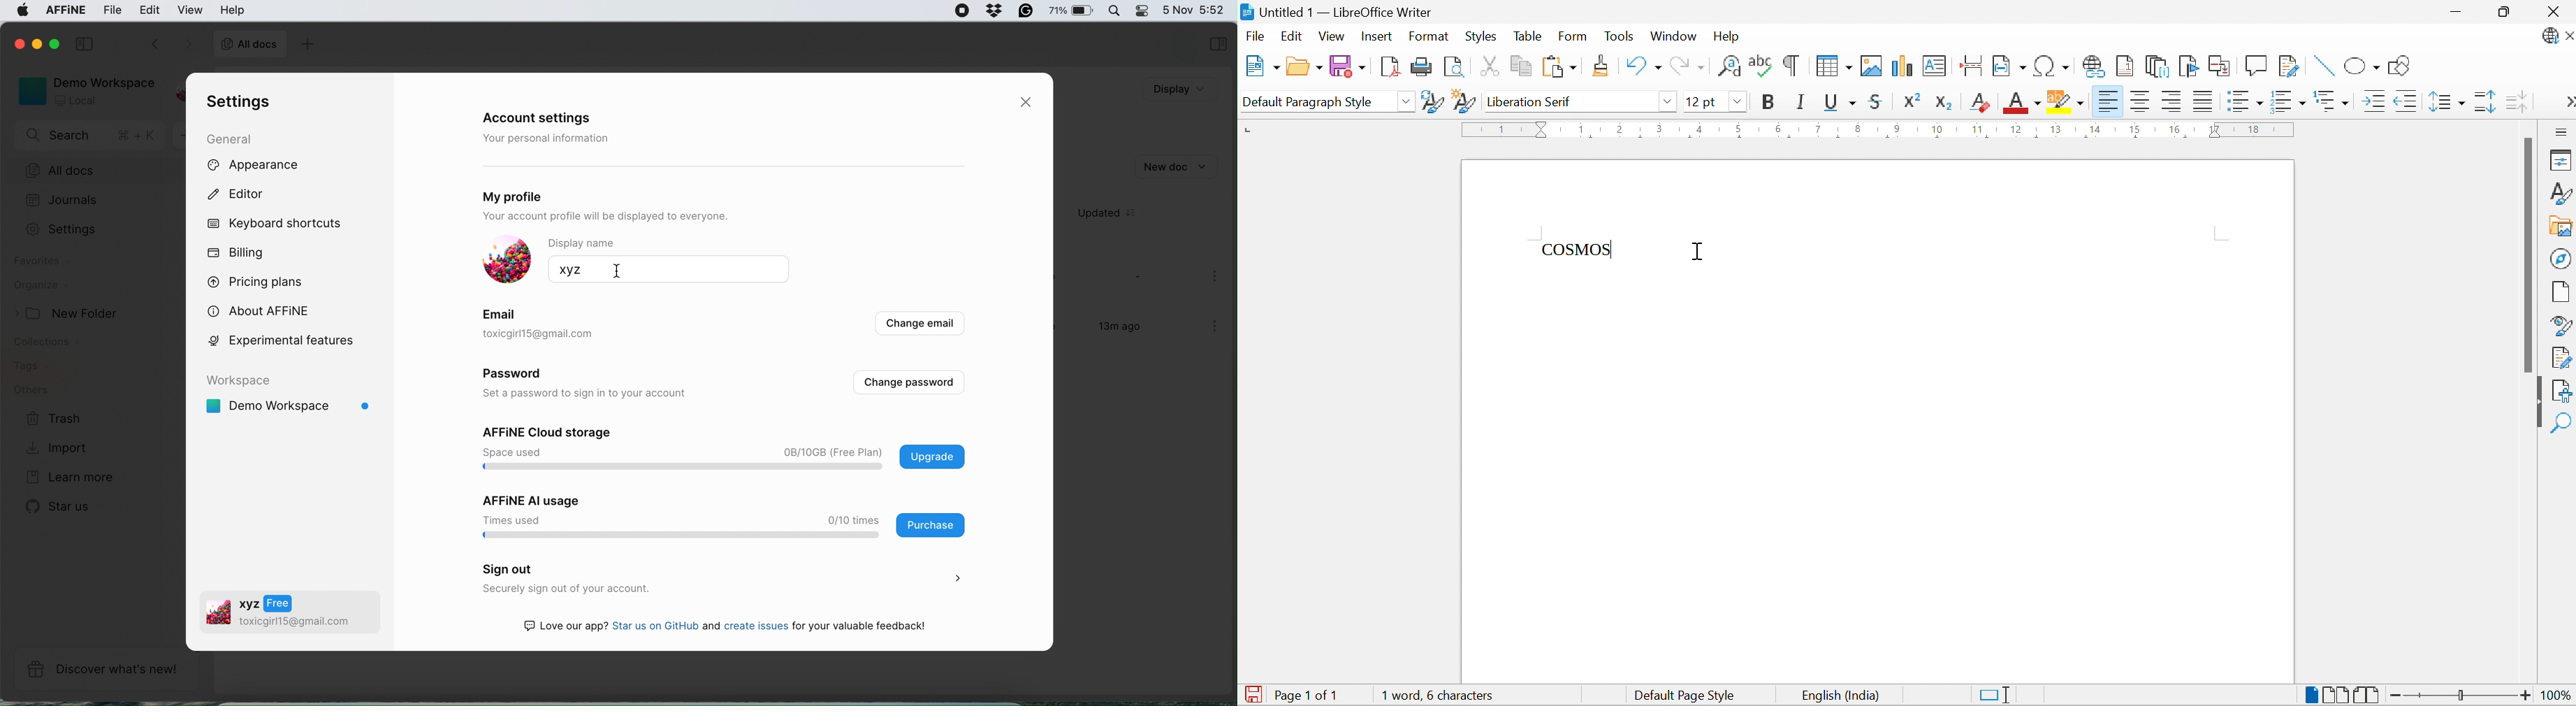 This screenshot has width=2576, height=728. What do you see at coordinates (2562, 326) in the screenshot?
I see `Style Inspector` at bounding box center [2562, 326].